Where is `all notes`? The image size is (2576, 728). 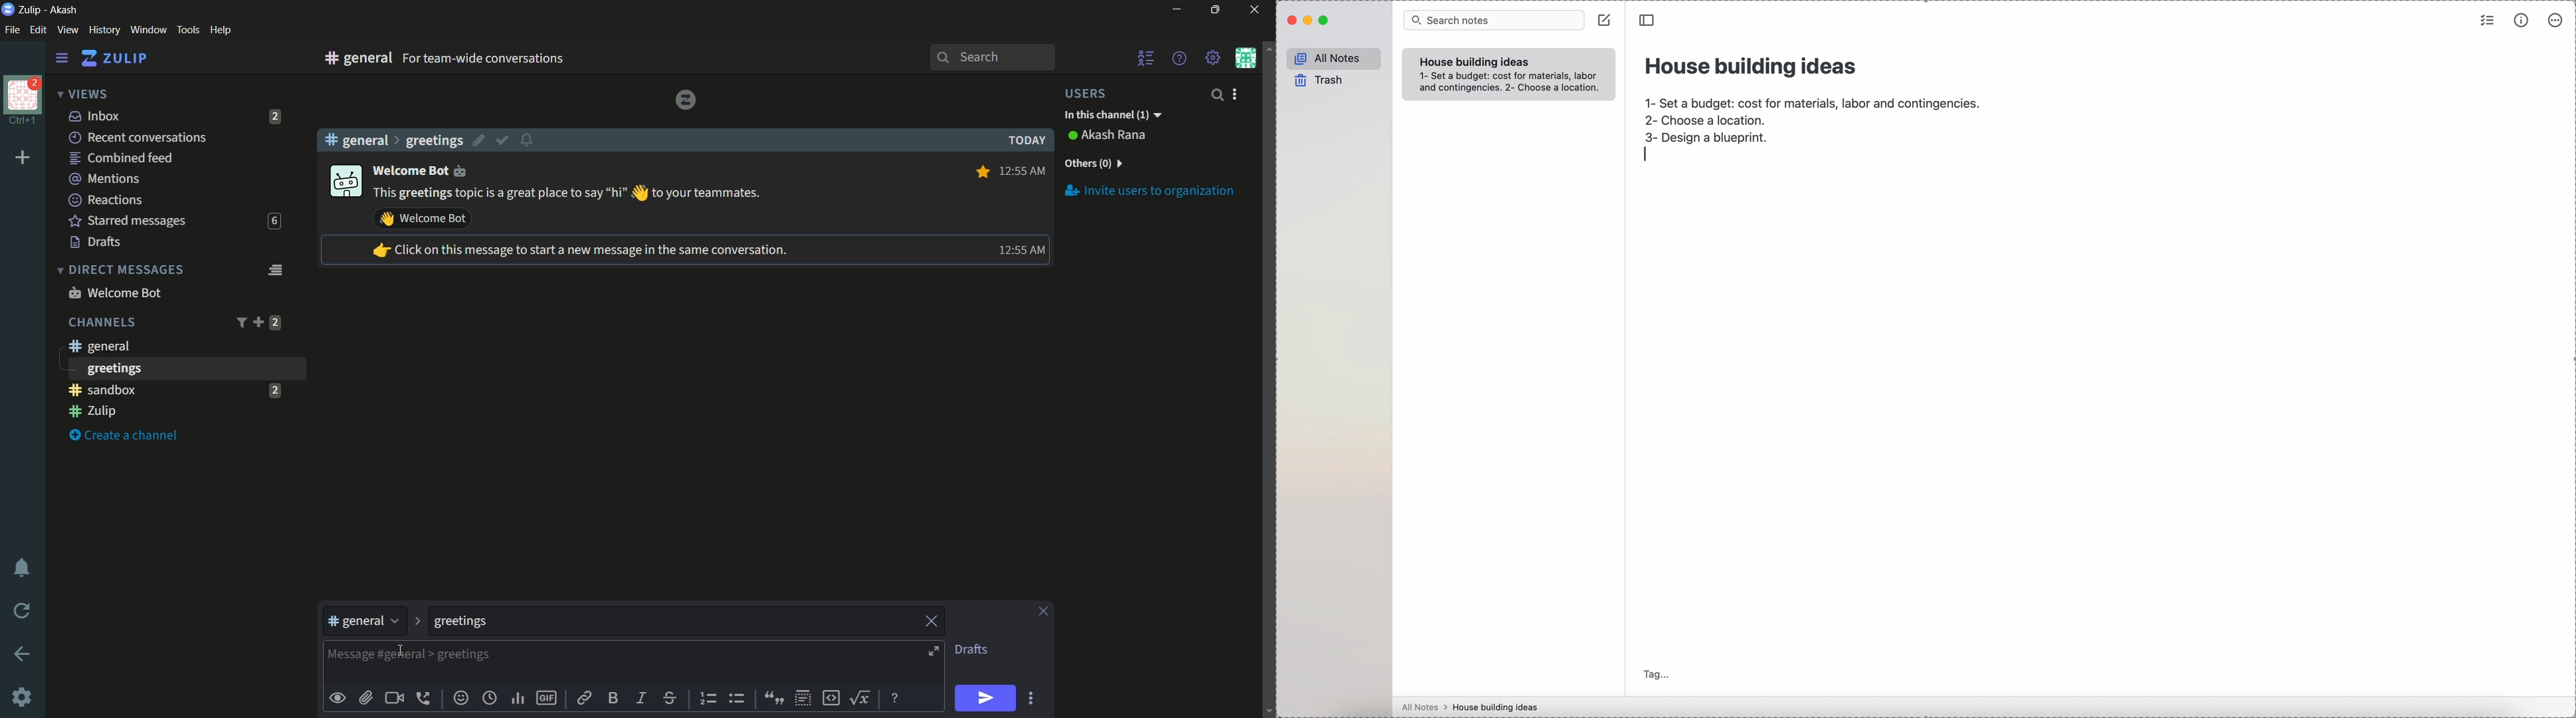 all notes is located at coordinates (1425, 707).